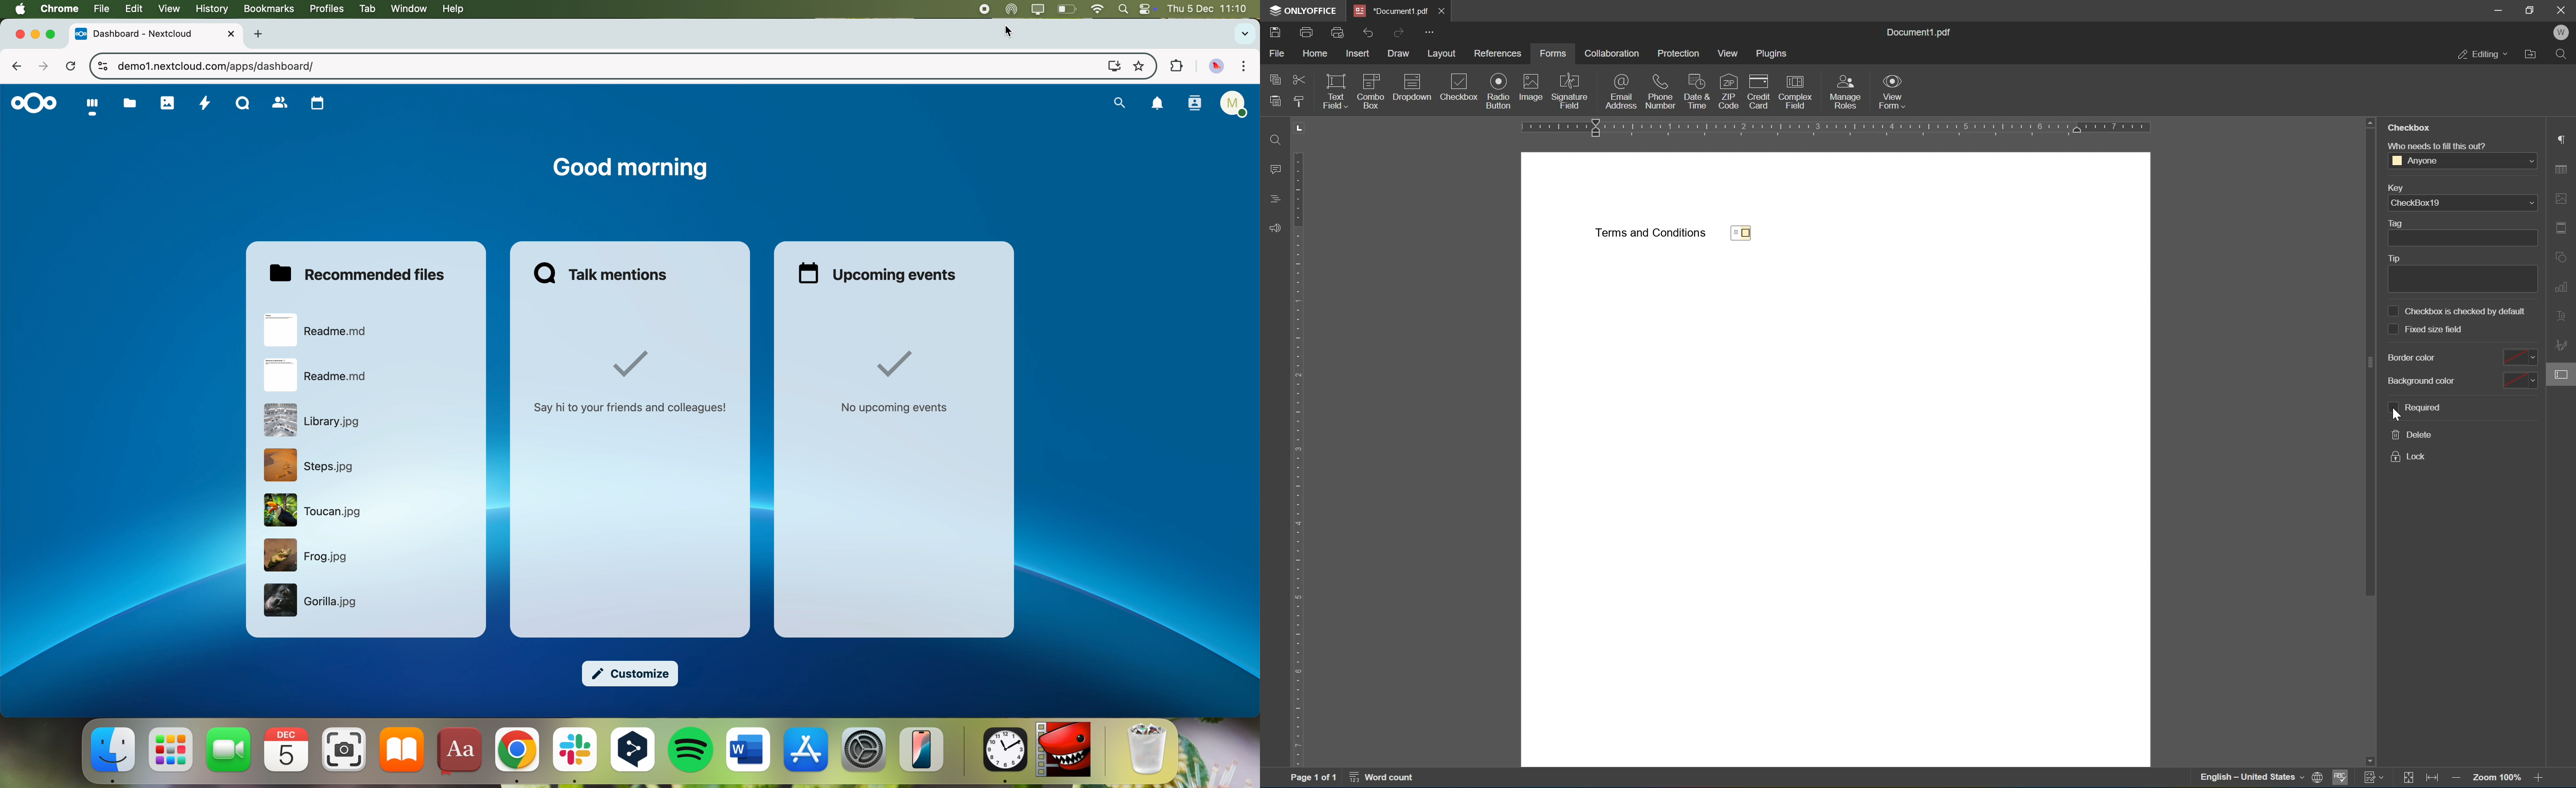 This screenshot has width=2576, height=812. Describe the element at coordinates (1236, 106) in the screenshot. I see `user profile` at that location.